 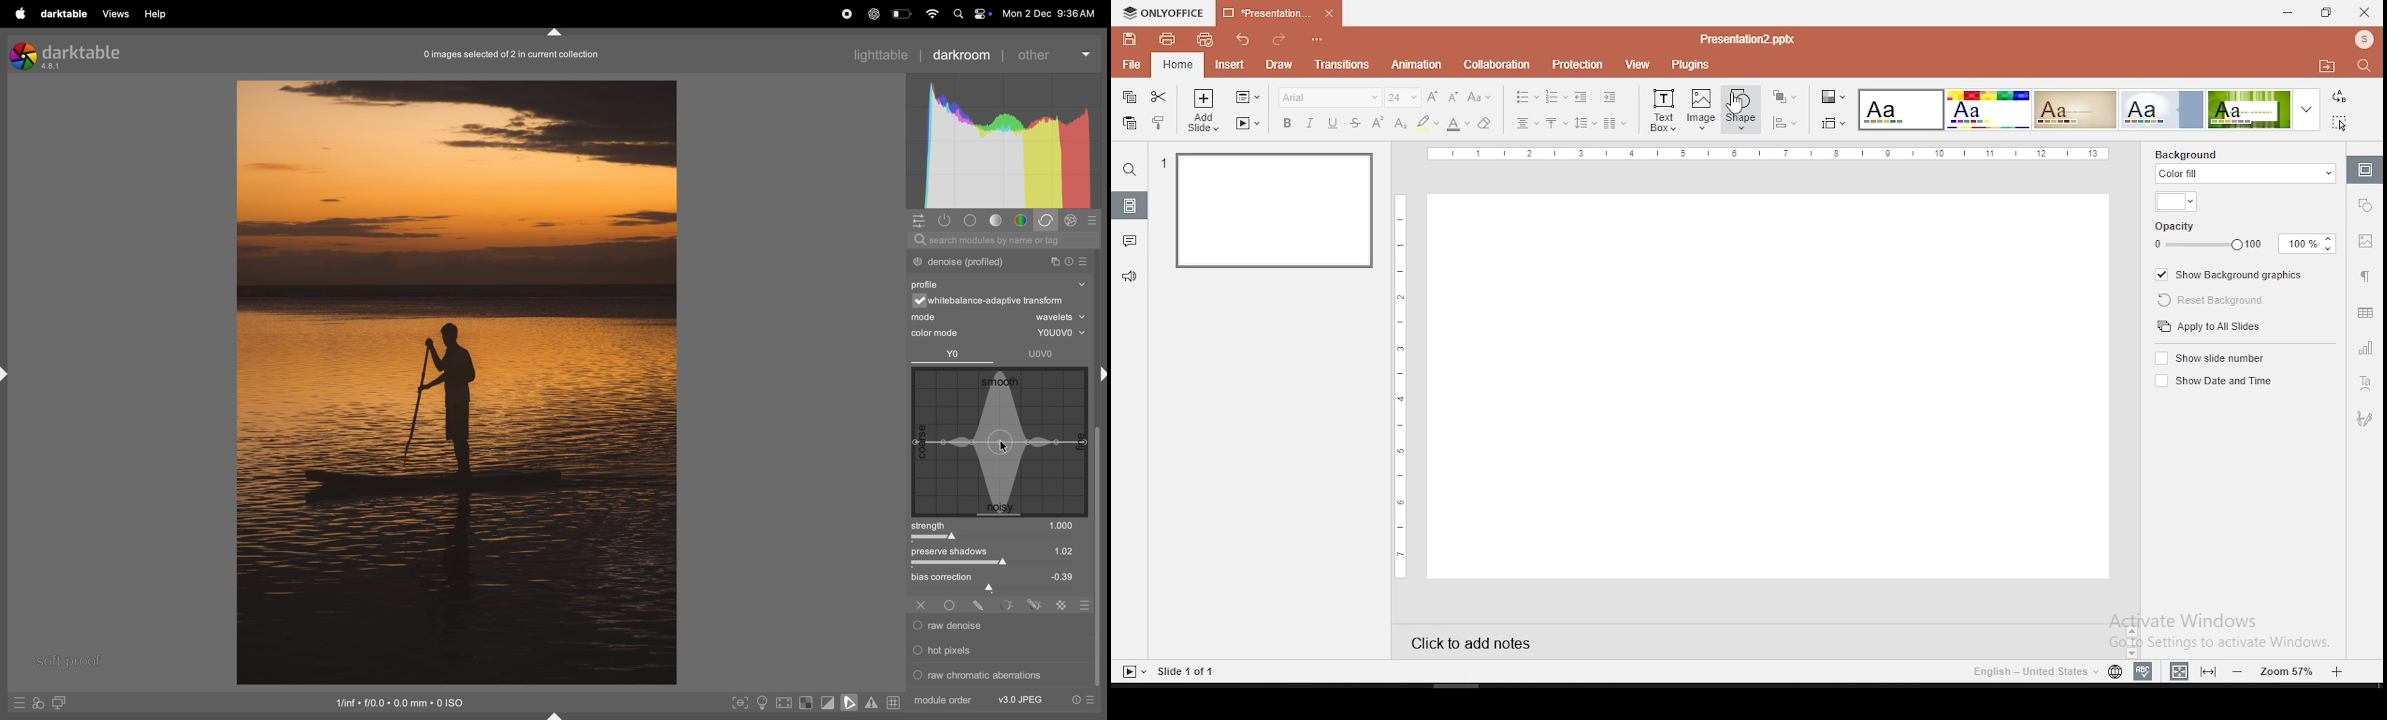 I want to click on change slide layout, so click(x=1246, y=98).